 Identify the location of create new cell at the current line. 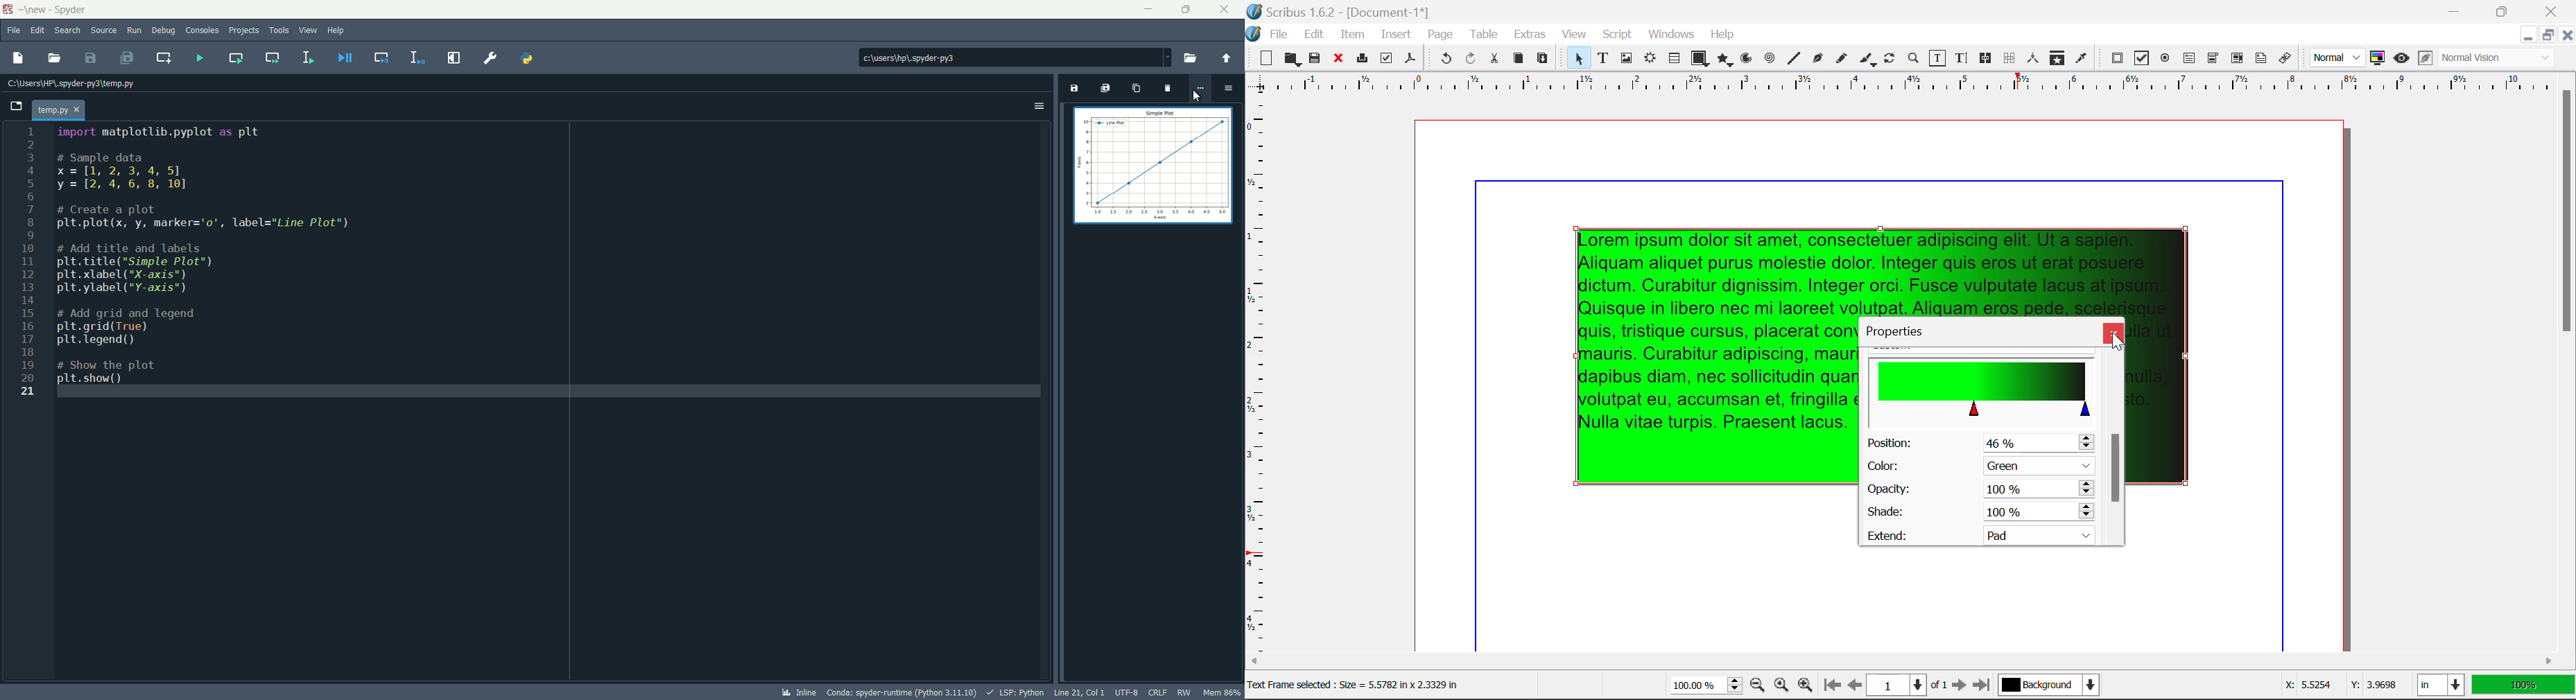
(165, 56).